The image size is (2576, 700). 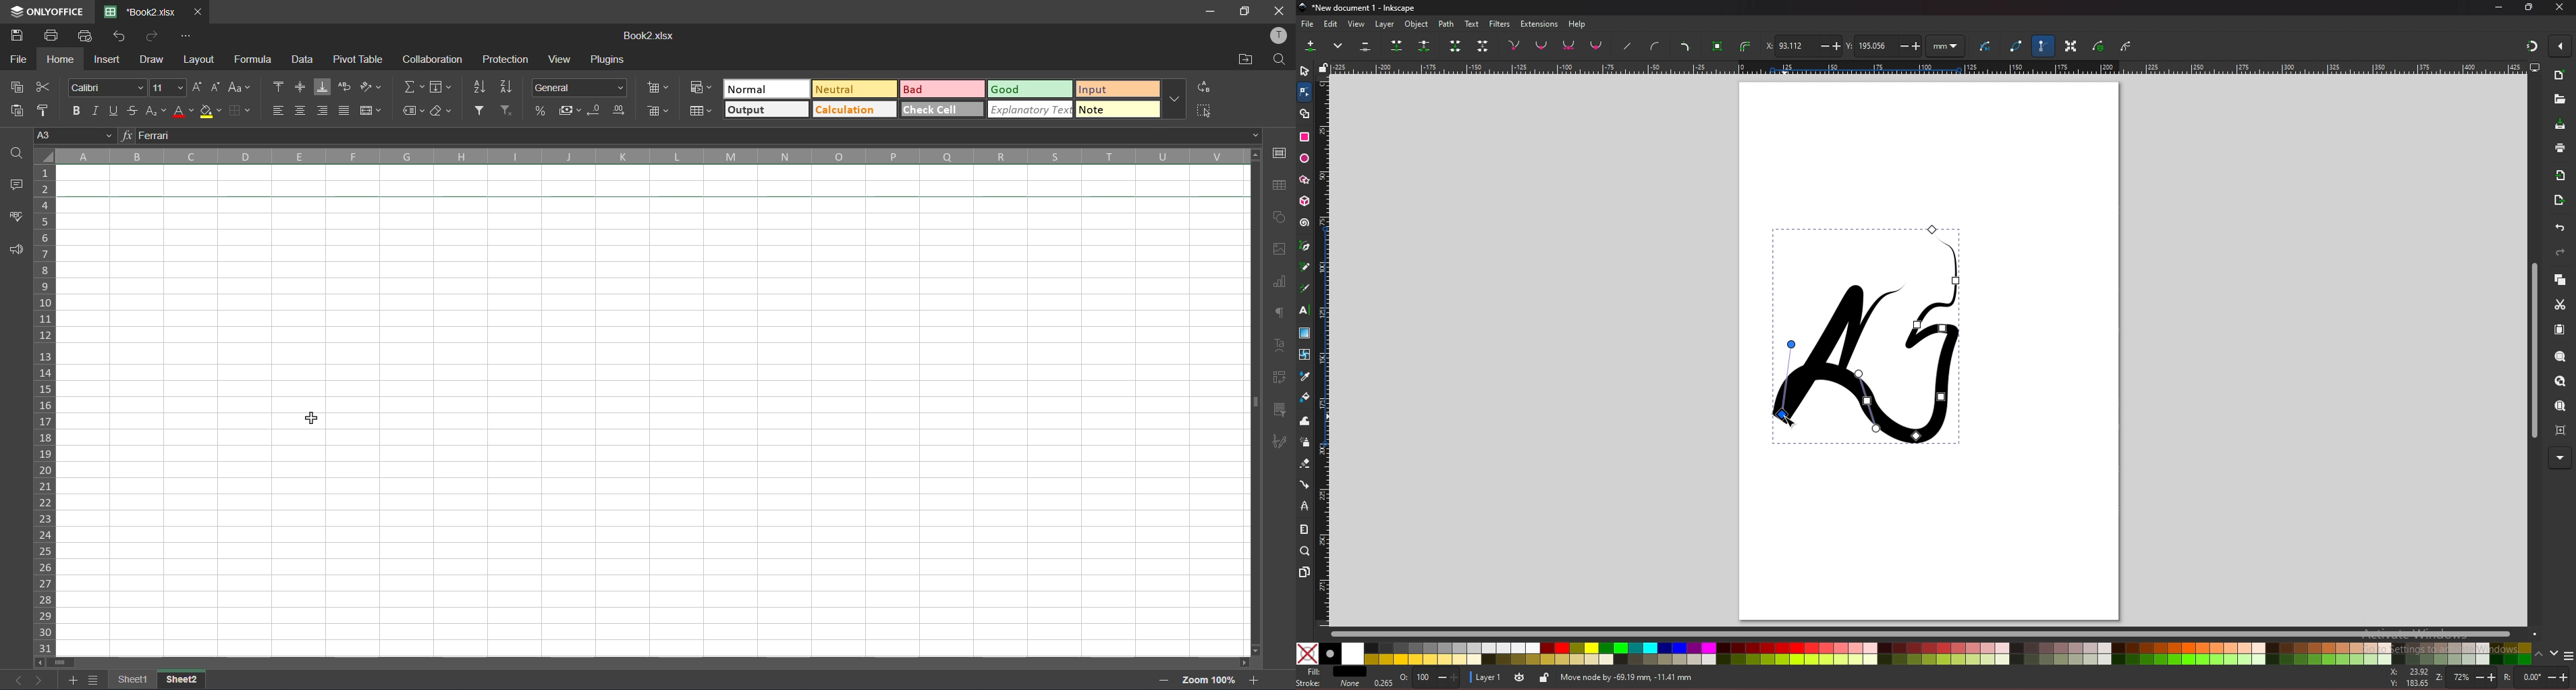 I want to click on explanatory text, so click(x=1031, y=108).